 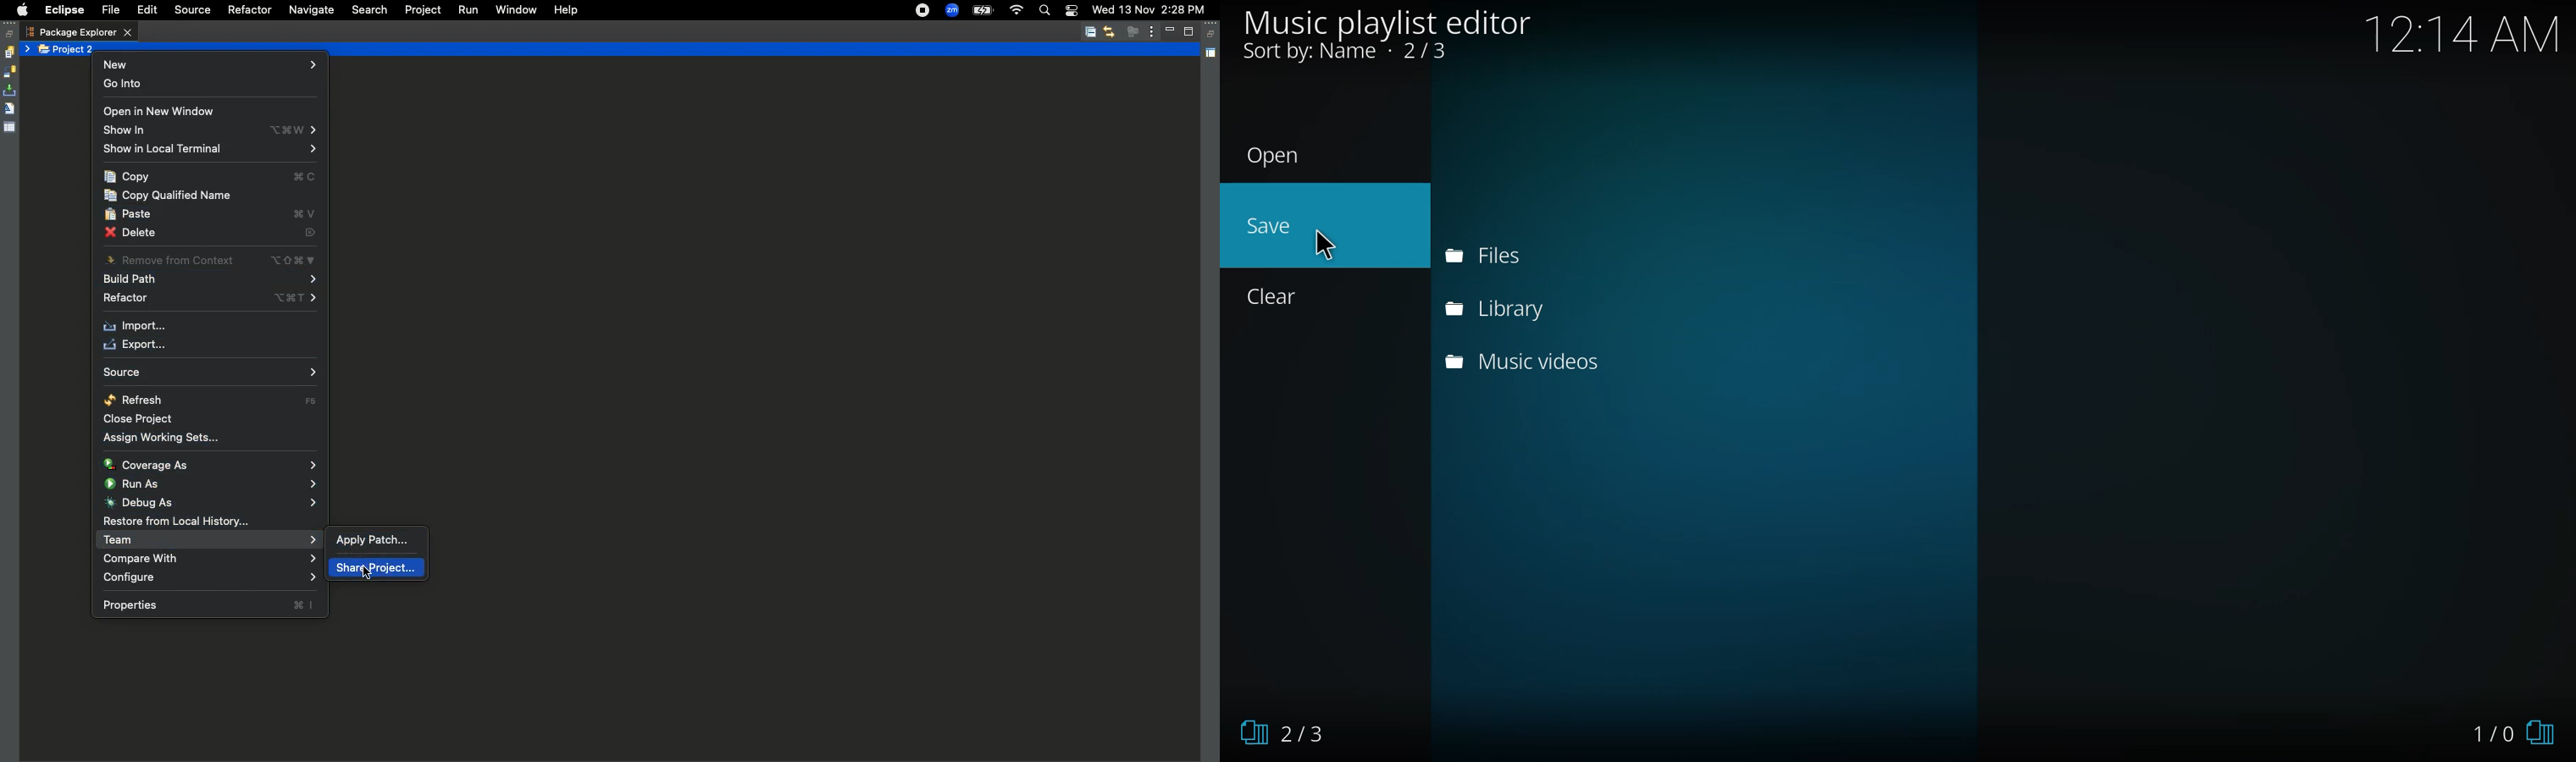 I want to click on Export, so click(x=133, y=345).